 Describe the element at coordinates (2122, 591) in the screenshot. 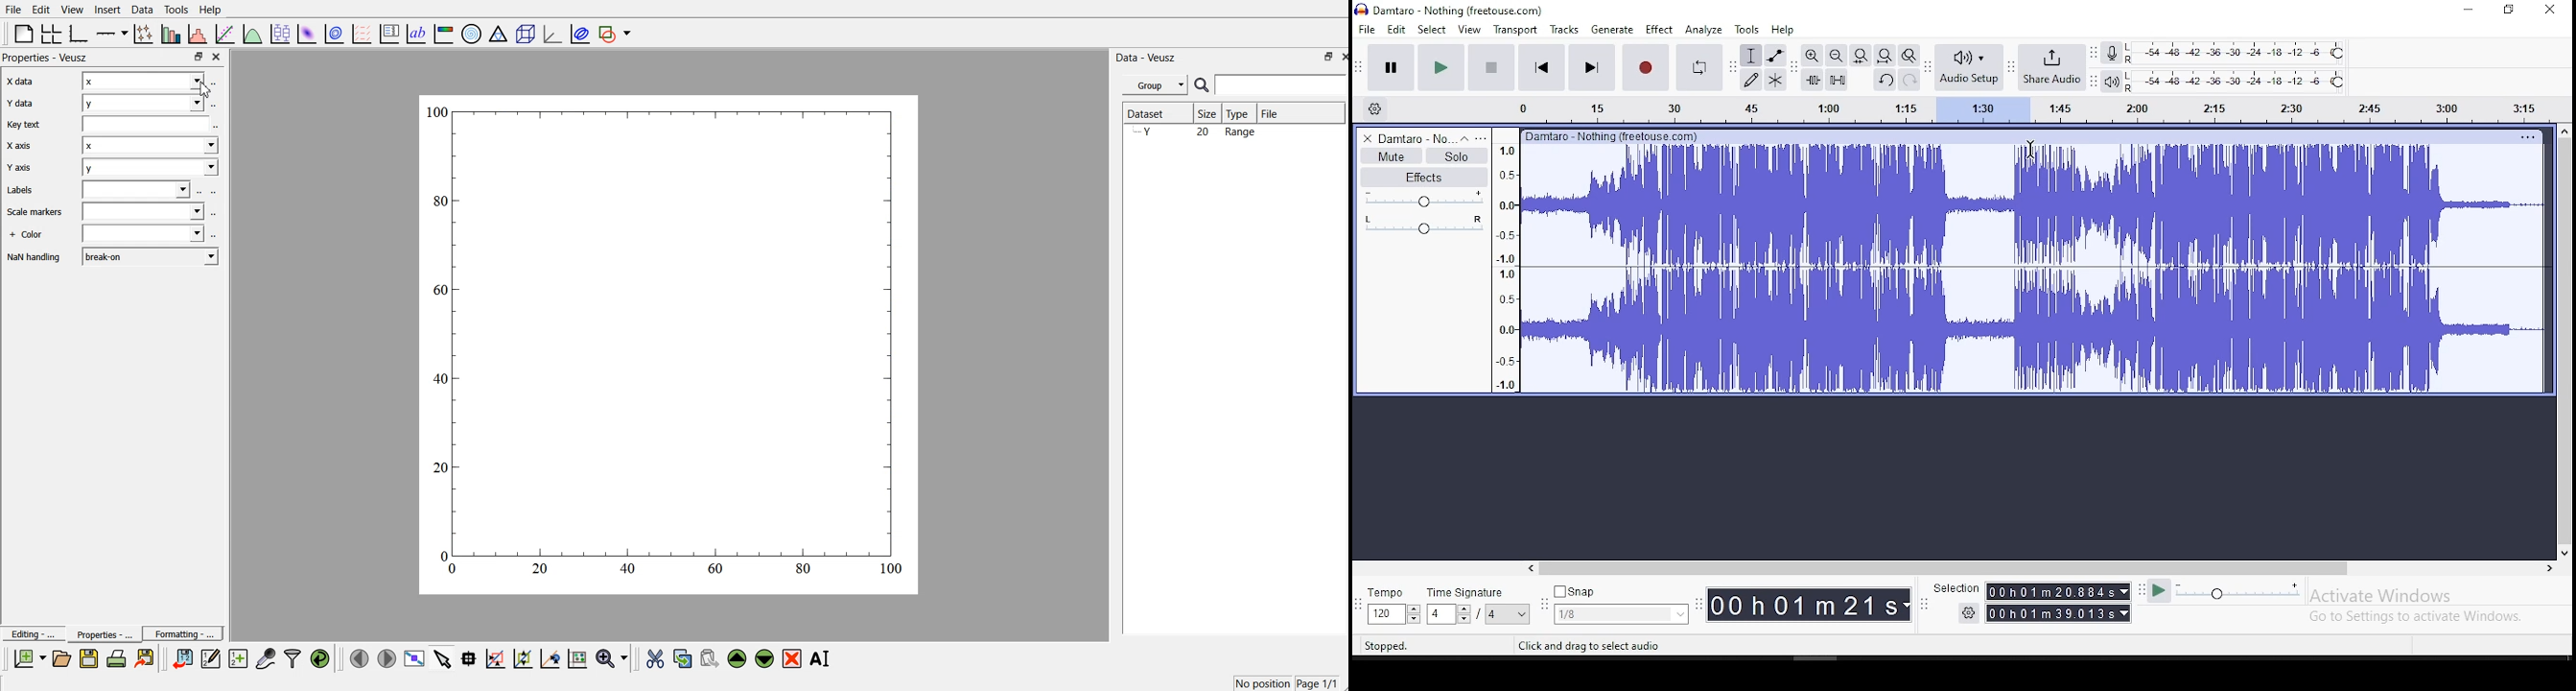

I see `drop down` at that location.